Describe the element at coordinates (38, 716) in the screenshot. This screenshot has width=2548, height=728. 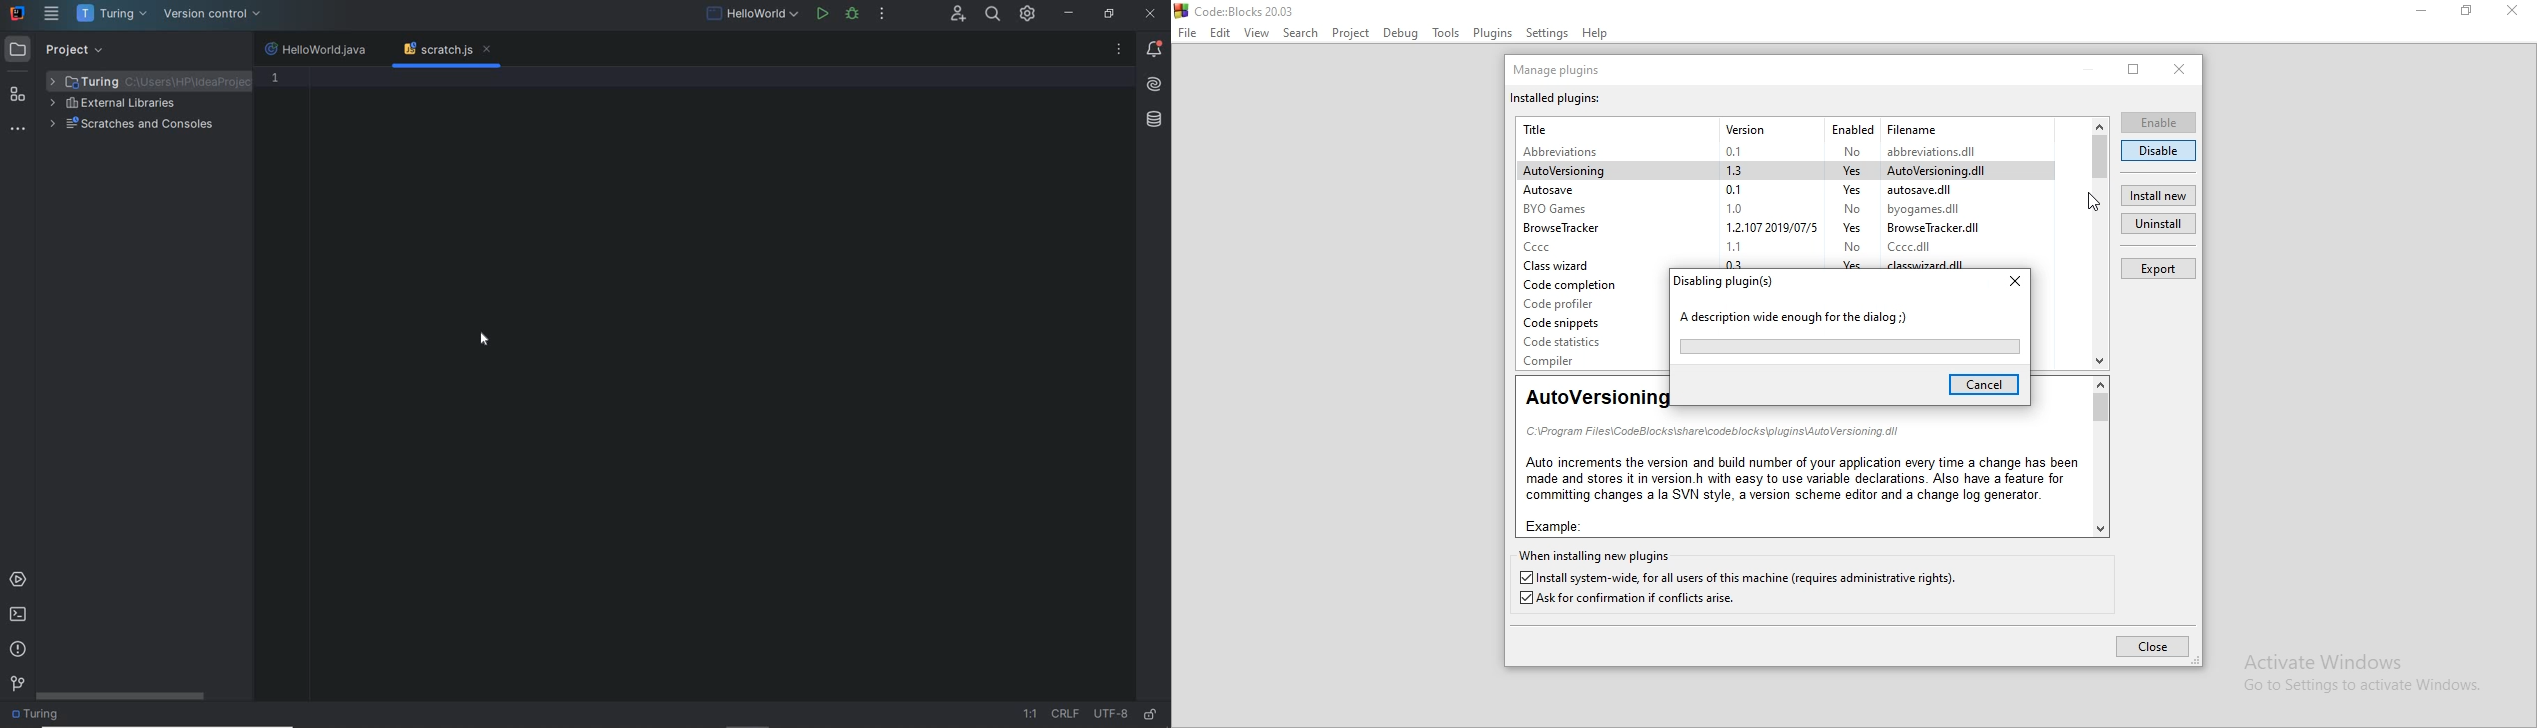
I see `project name` at that location.